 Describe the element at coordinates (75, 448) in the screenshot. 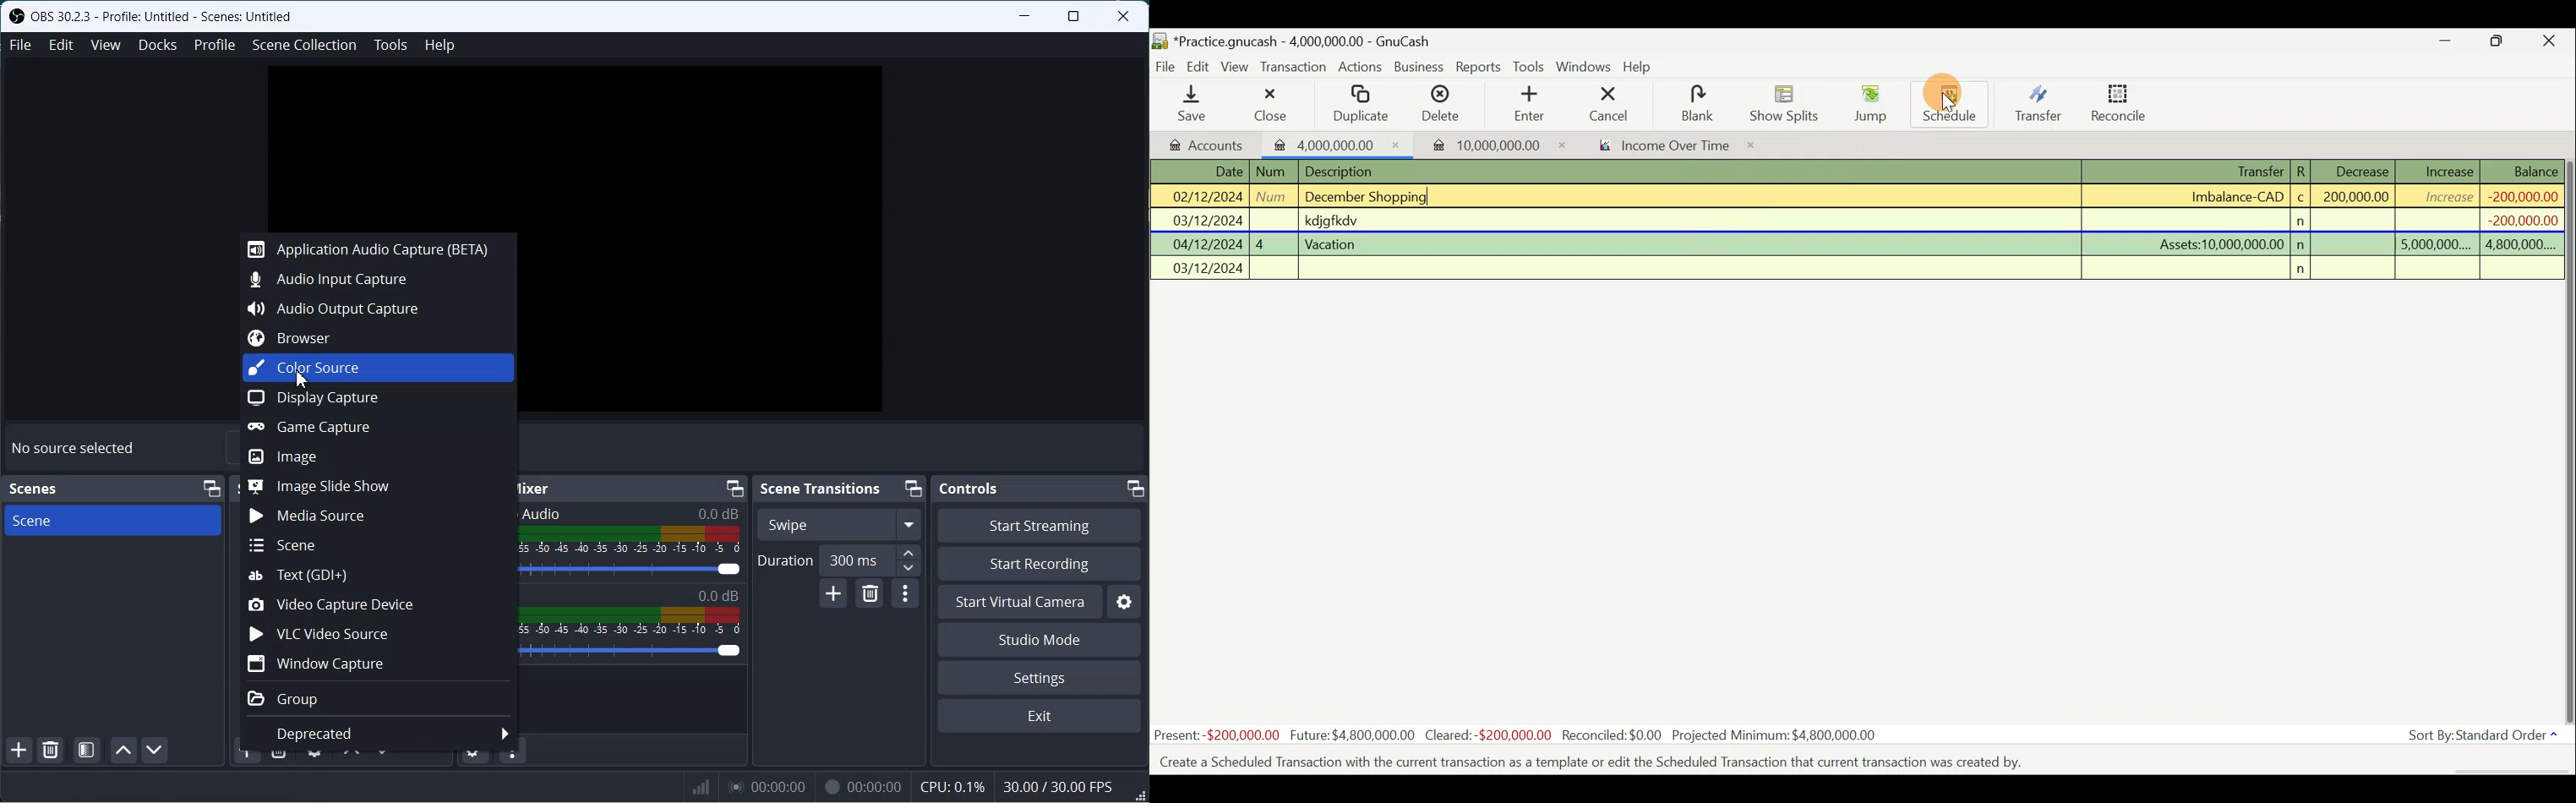

I see `No source selected` at that location.